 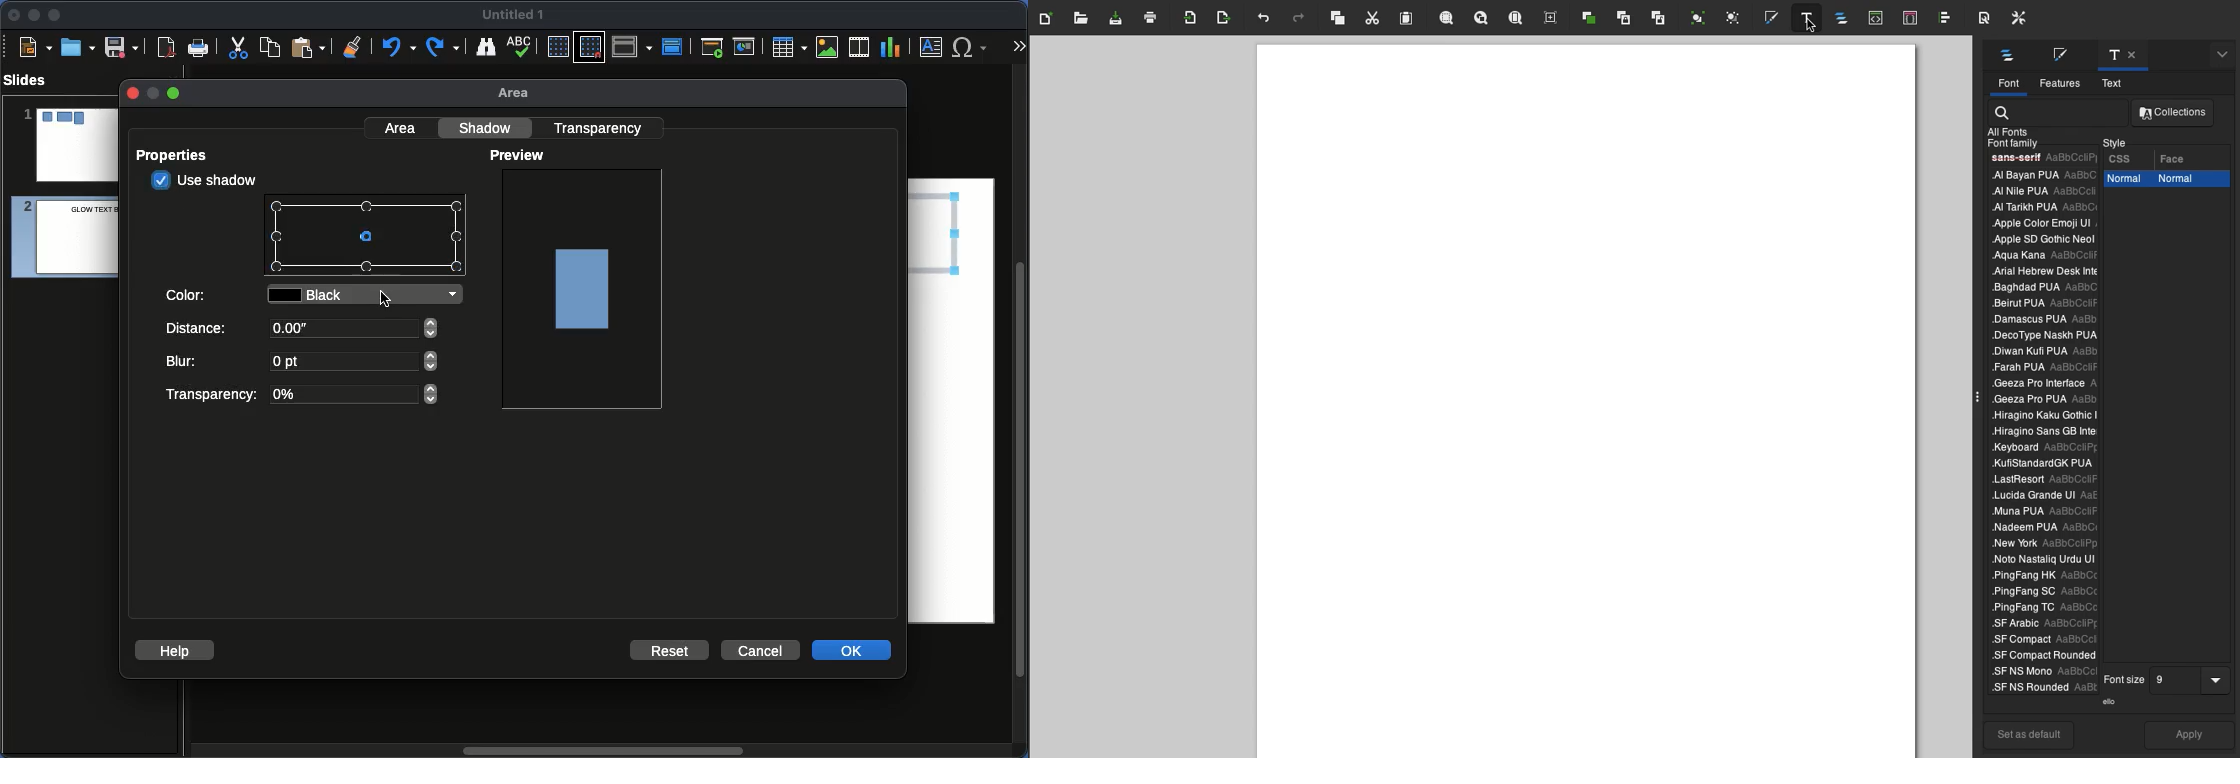 What do you see at coordinates (304, 332) in the screenshot?
I see `Distance` at bounding box center [304, 332].